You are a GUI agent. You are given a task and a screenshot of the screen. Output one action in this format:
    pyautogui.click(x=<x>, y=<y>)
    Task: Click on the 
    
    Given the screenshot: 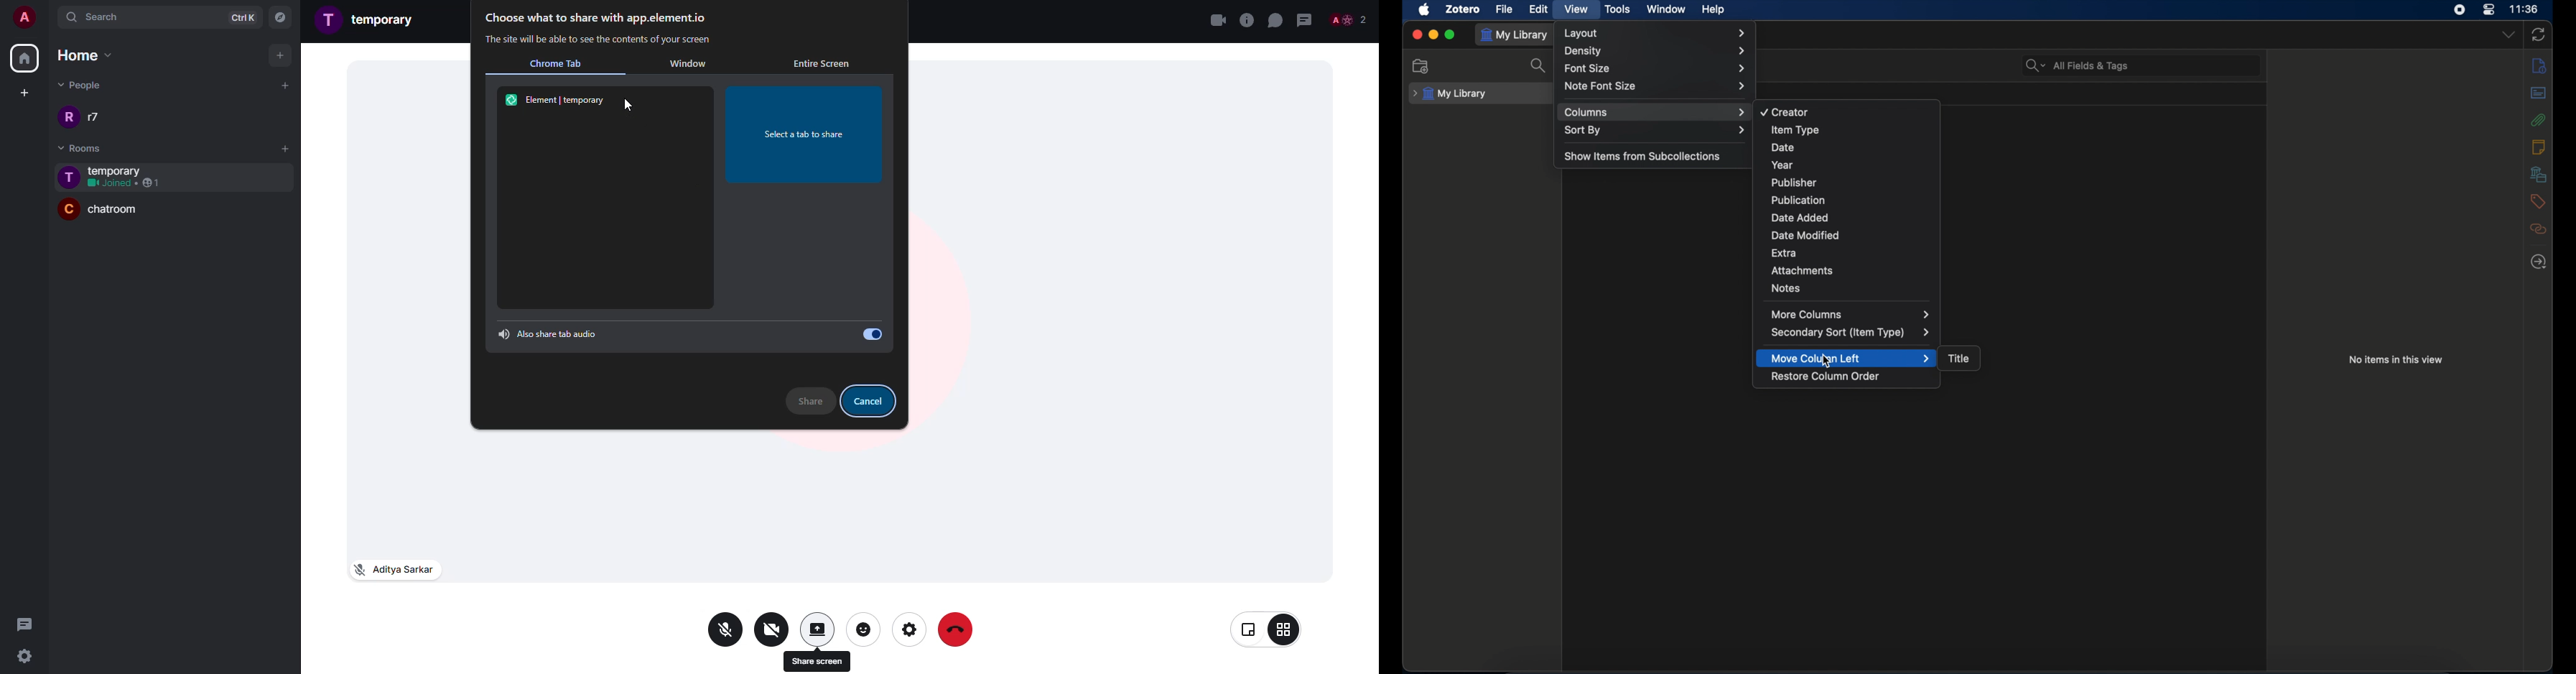 What is the action you would take?
    pyautogui.click(x=1656, y=52)
    